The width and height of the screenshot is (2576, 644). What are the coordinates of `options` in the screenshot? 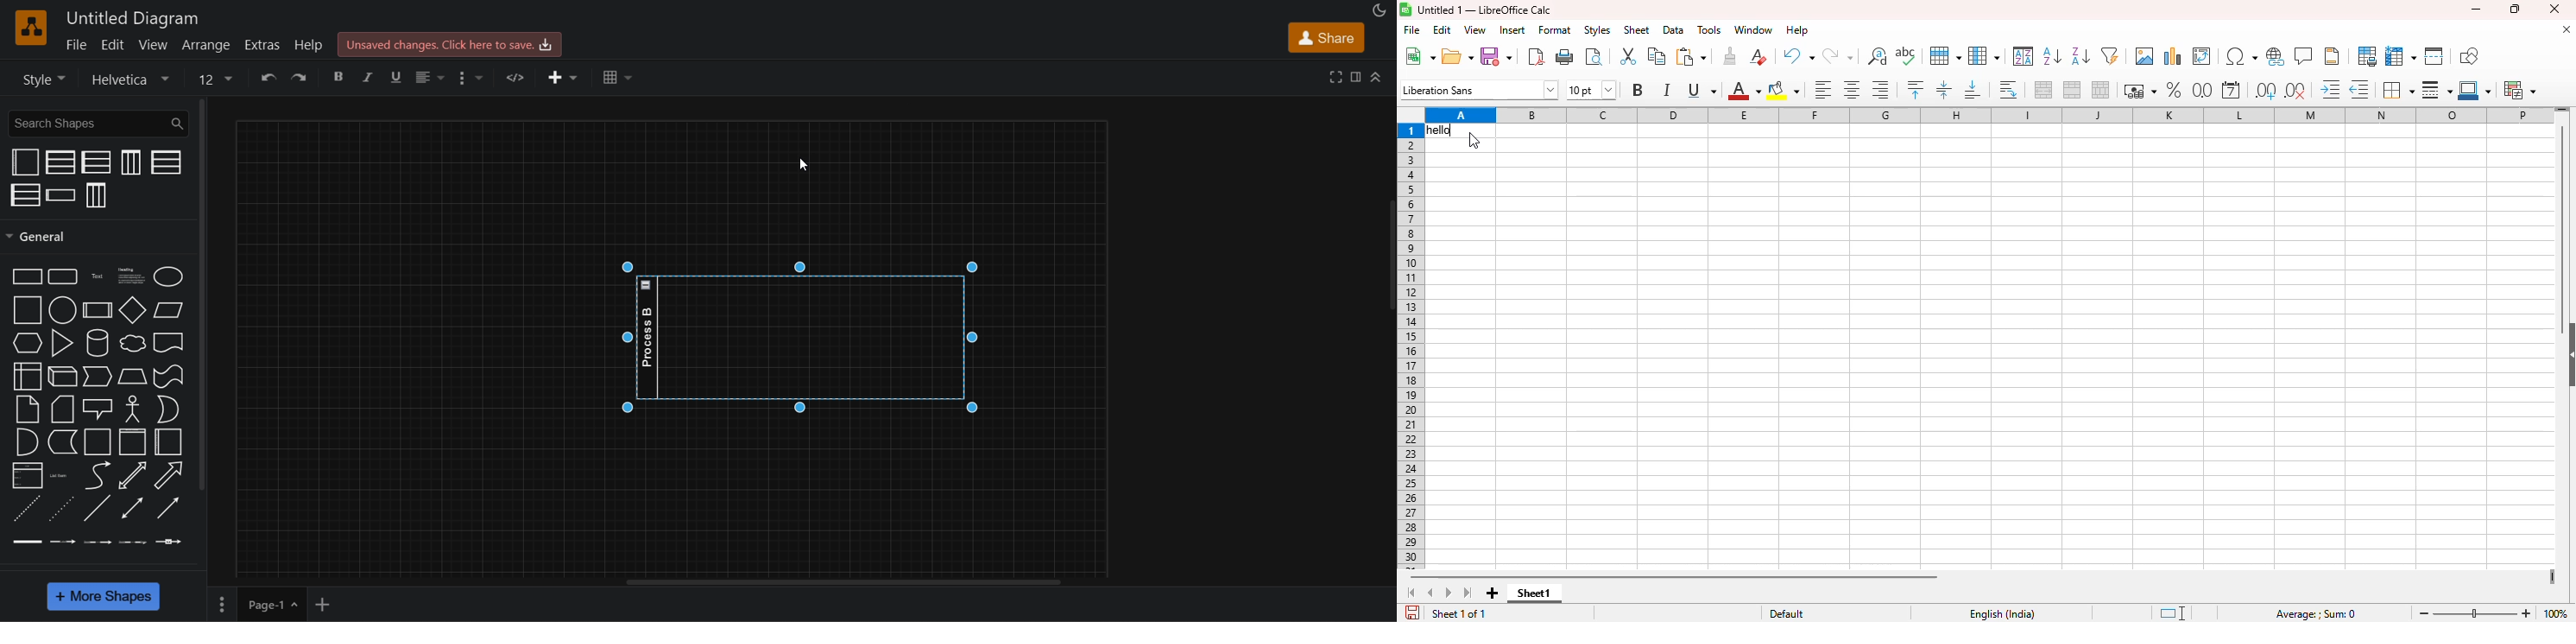 It's located at (467, 78).